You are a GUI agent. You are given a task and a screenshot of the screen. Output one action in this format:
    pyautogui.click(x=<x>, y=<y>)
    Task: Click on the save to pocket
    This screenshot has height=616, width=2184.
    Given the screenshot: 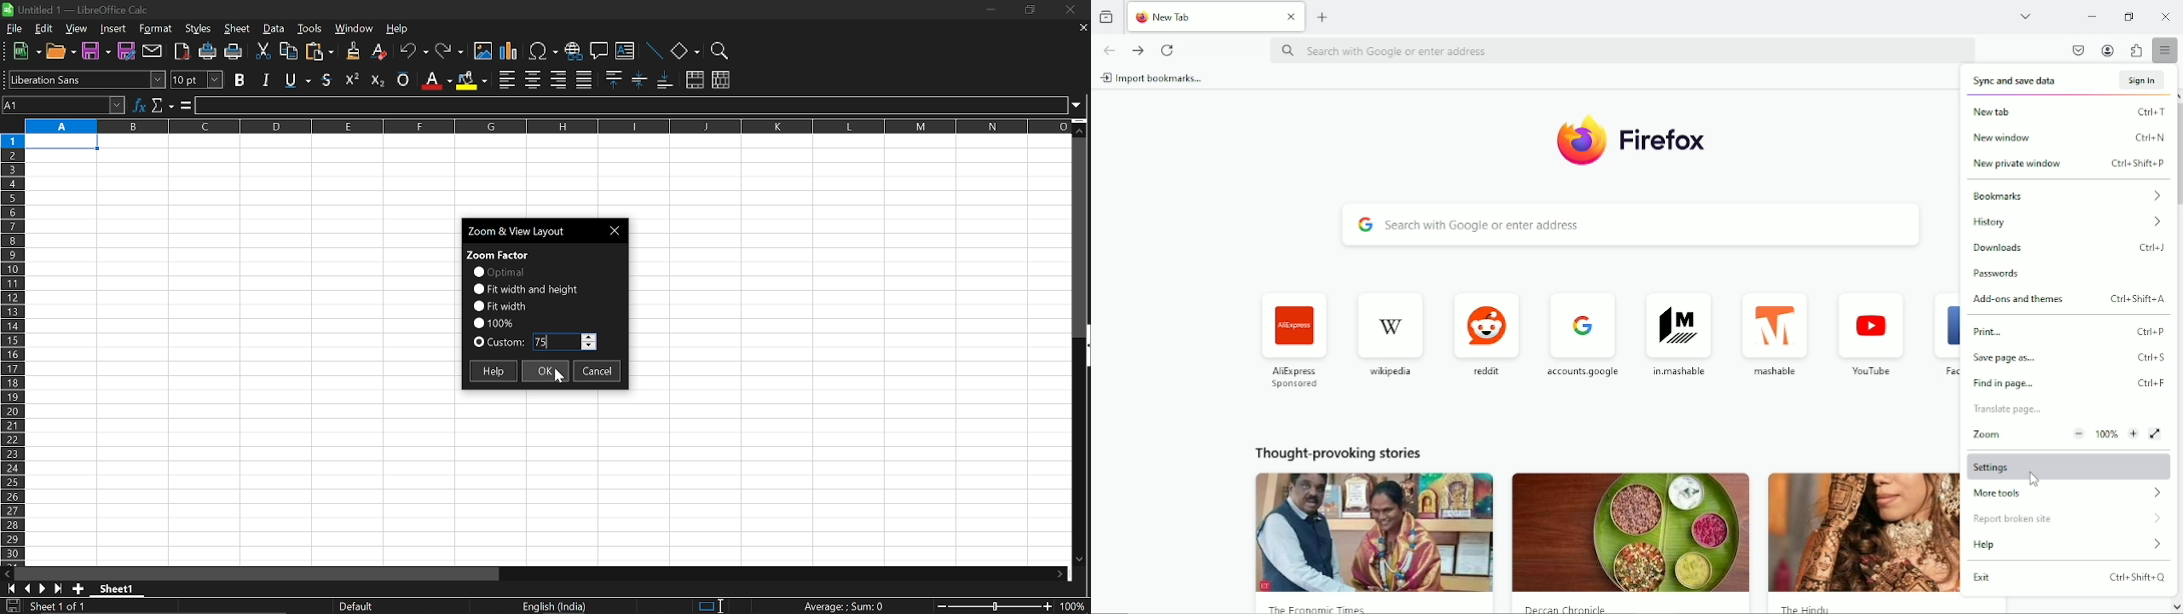 What is the action you would take?
    pyautogui.click(x=2077, y=48)
    